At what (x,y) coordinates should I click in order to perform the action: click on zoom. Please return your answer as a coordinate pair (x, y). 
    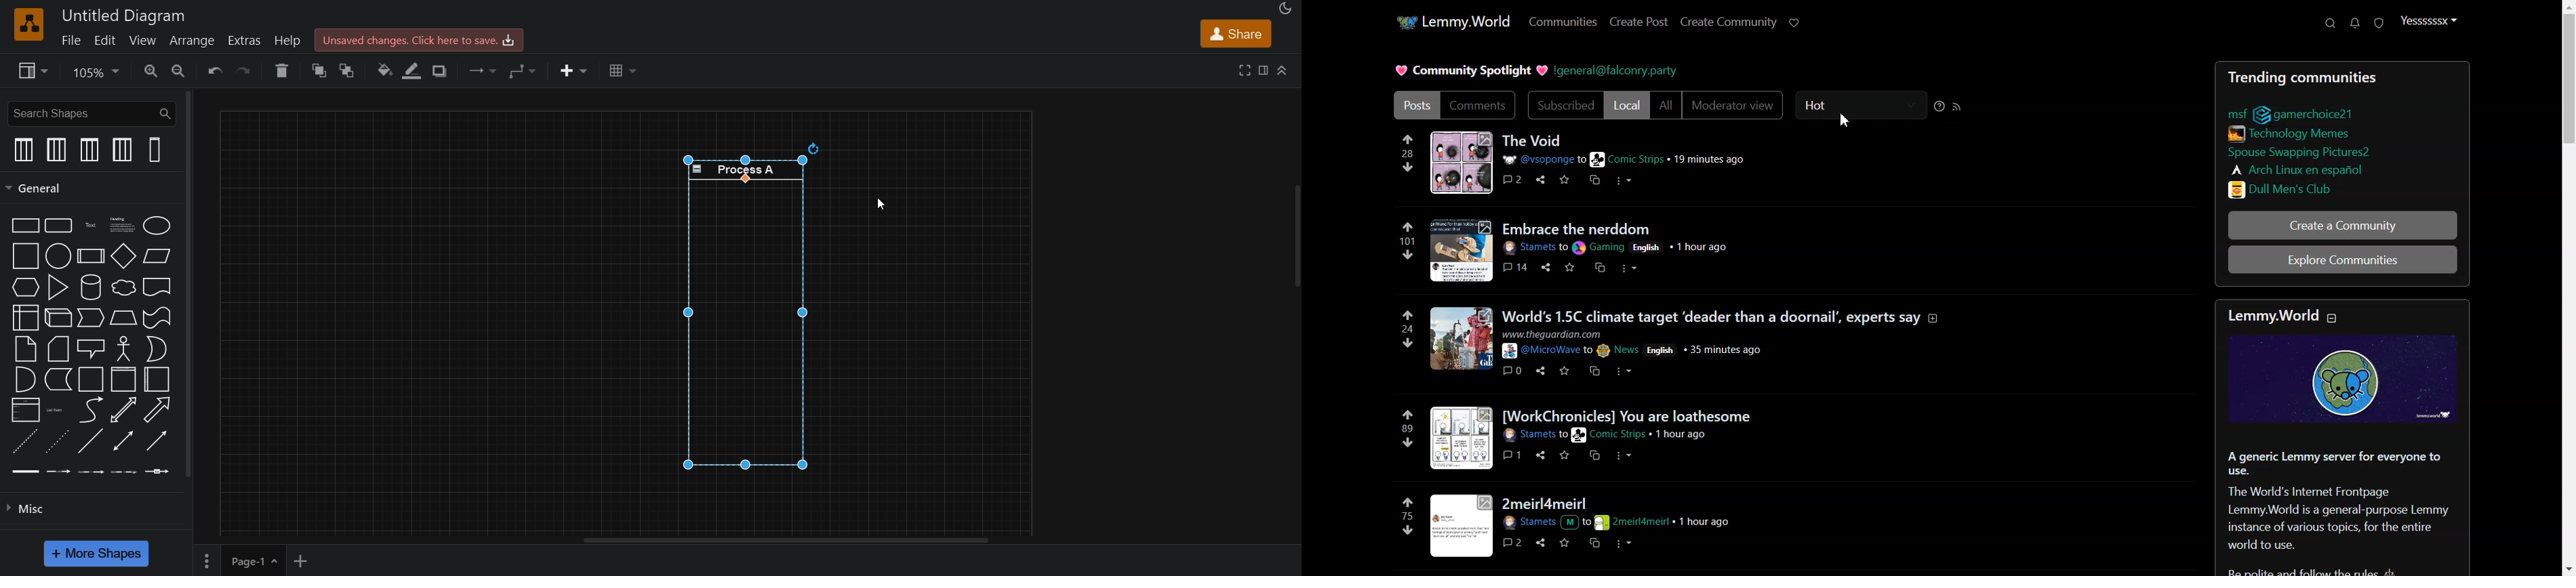
    Looking at the image, I should click on (96, 73).